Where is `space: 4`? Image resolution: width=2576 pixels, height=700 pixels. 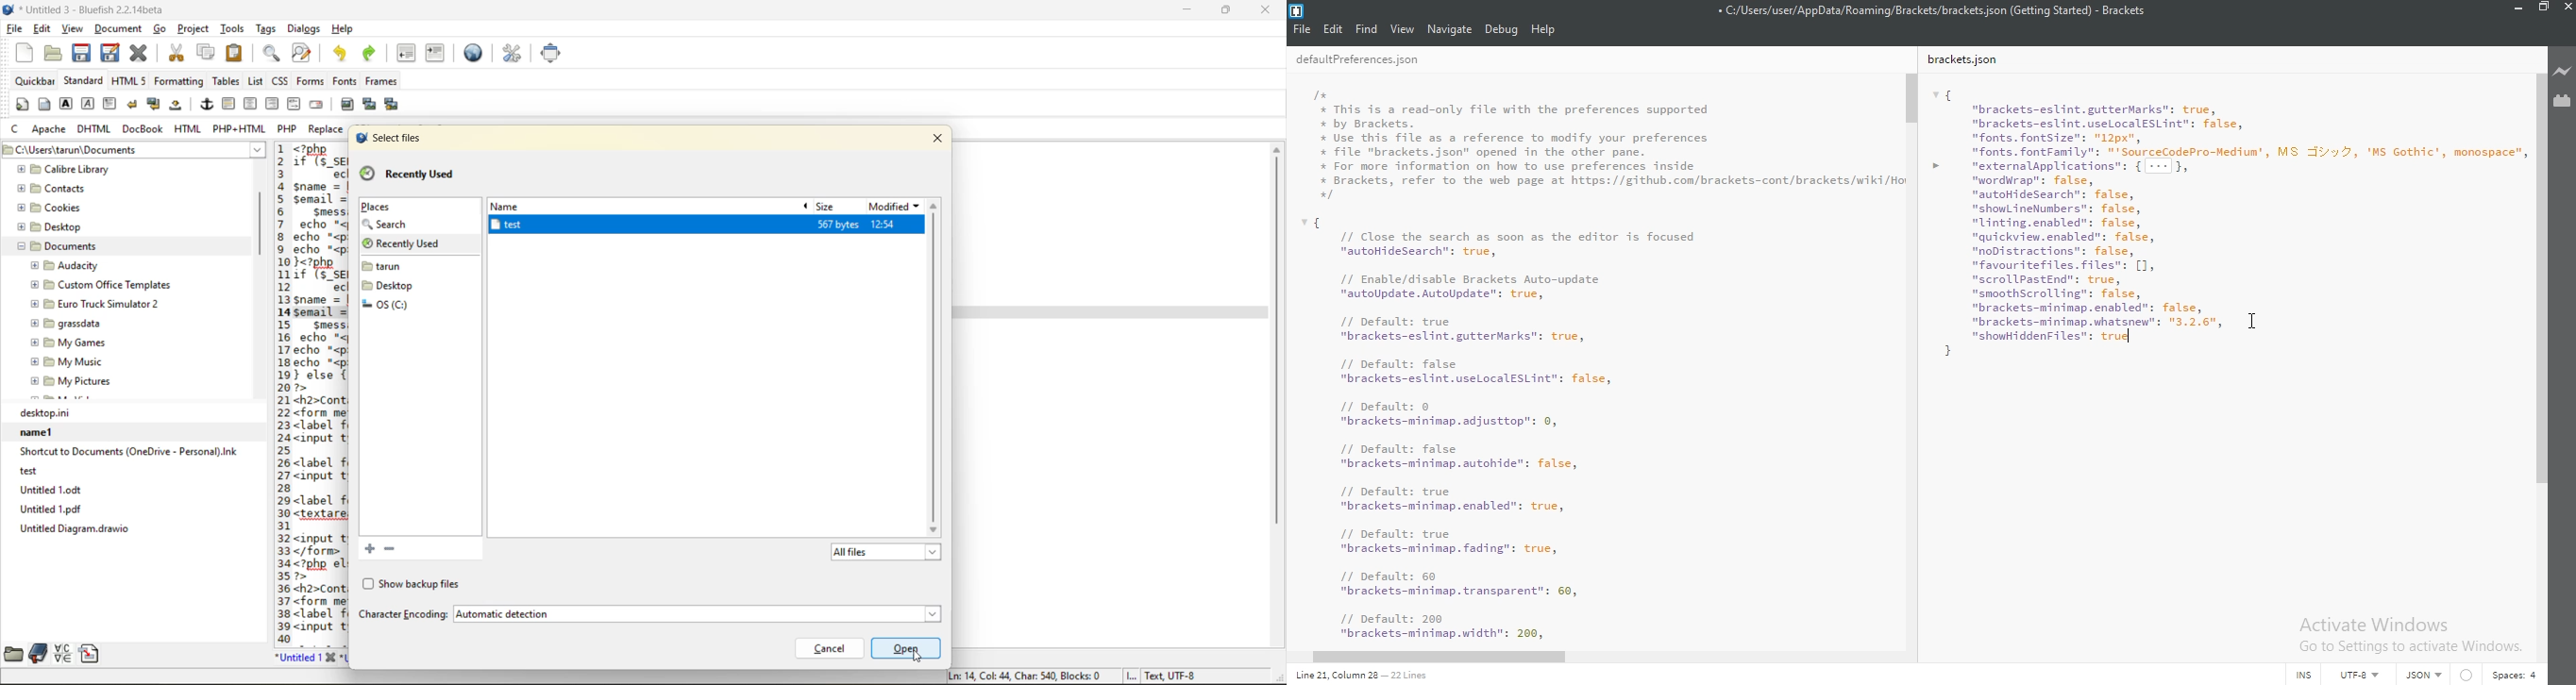 space: 4 is located at coordinates (2512, 673).